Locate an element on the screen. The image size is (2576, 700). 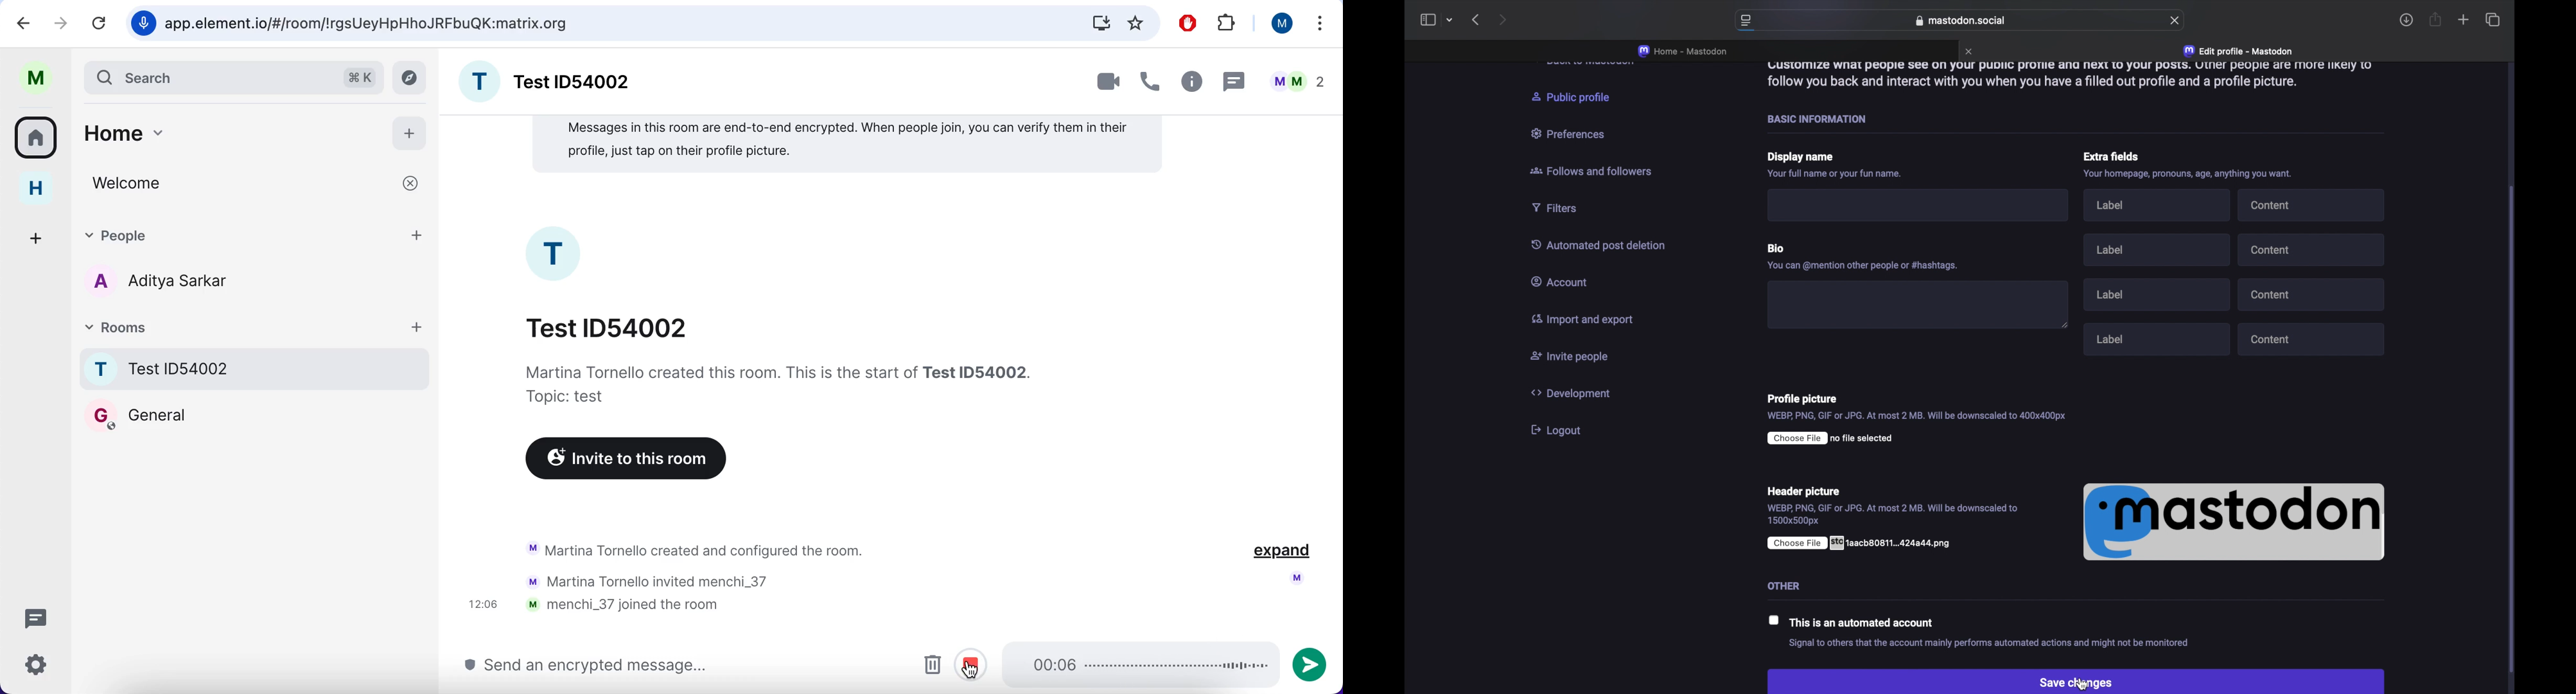
blank box is located at coordinates (1918, 305).